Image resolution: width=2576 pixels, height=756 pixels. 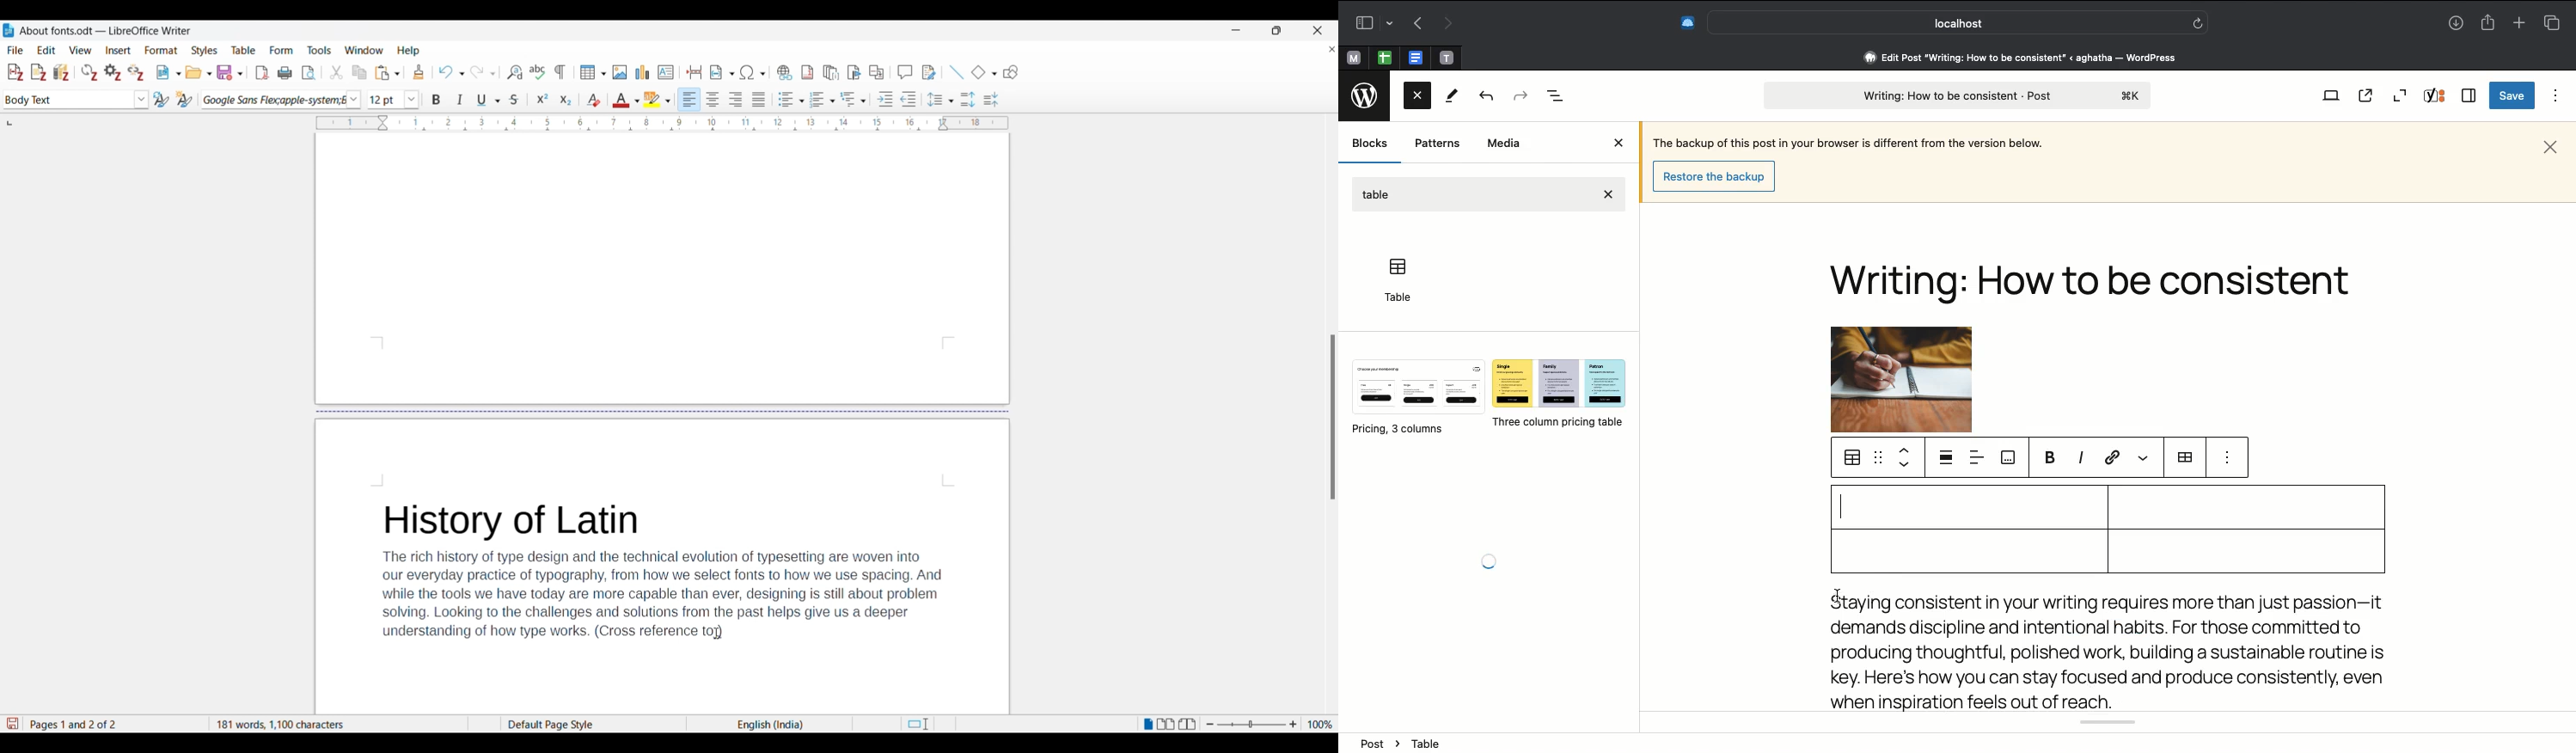 What do you see at coordinates (46, 50) in the screenshot?
I see `Edit menu` at bounding box center [46, 50].